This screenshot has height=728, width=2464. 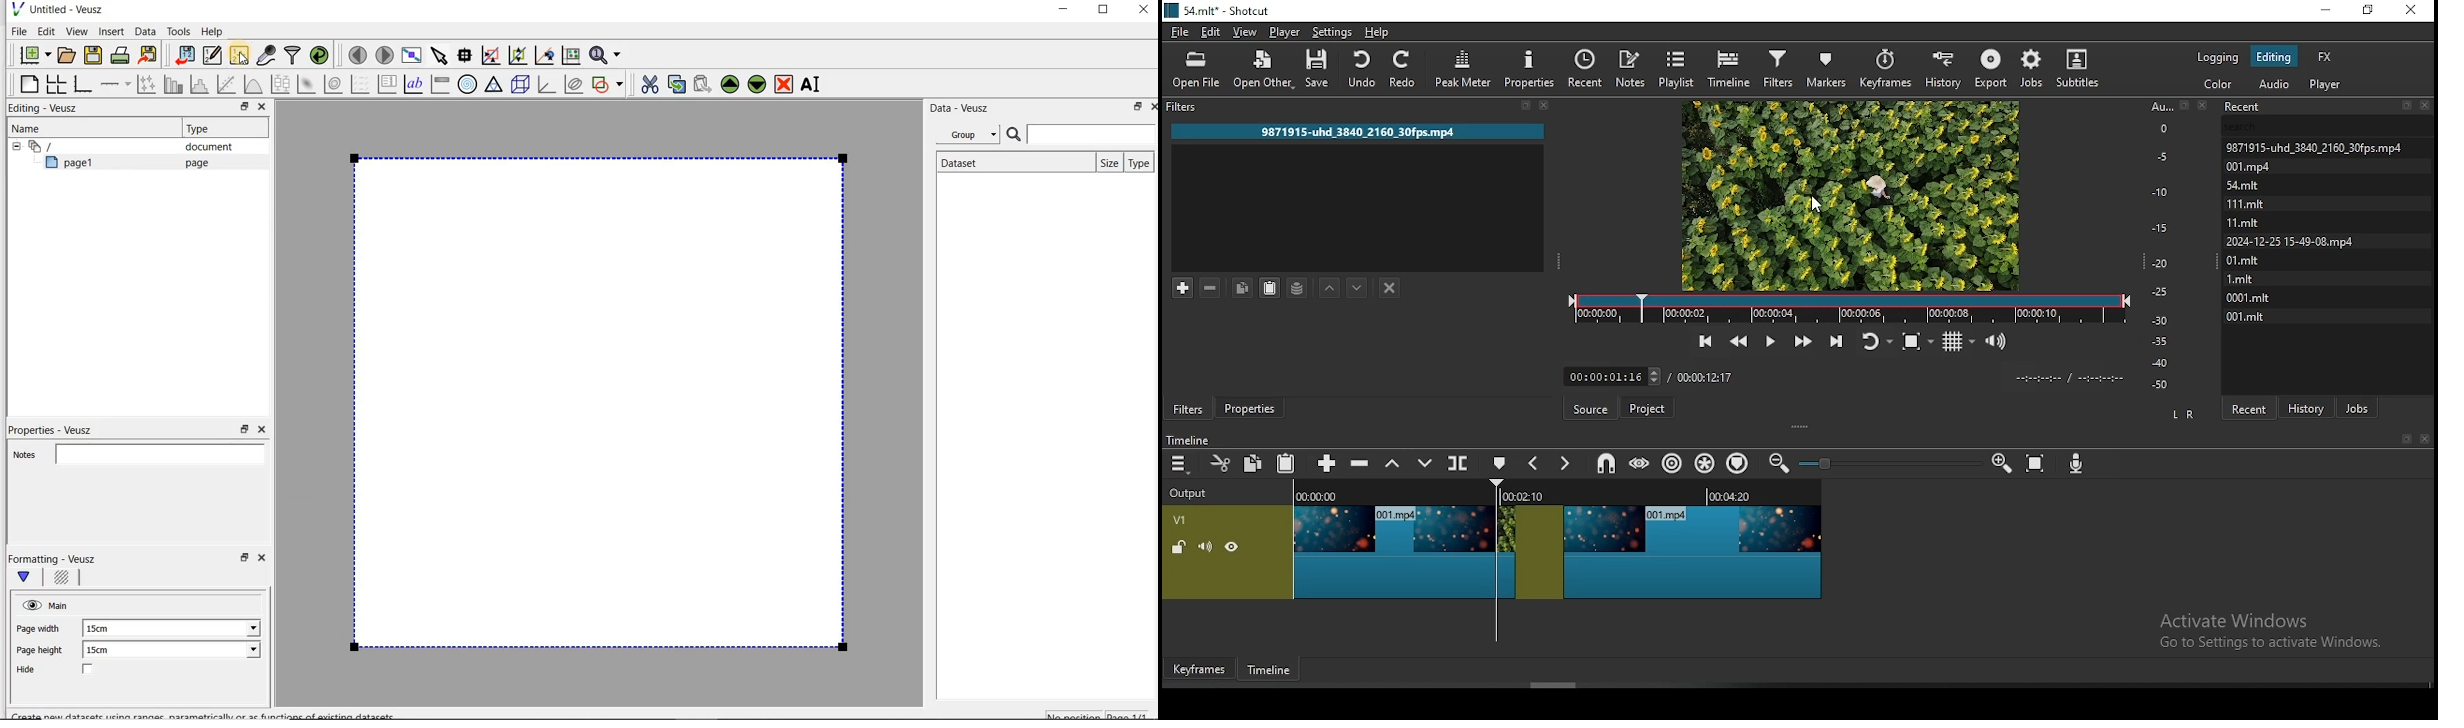 I want to click on keyframes, so click(x=1889, y=69).